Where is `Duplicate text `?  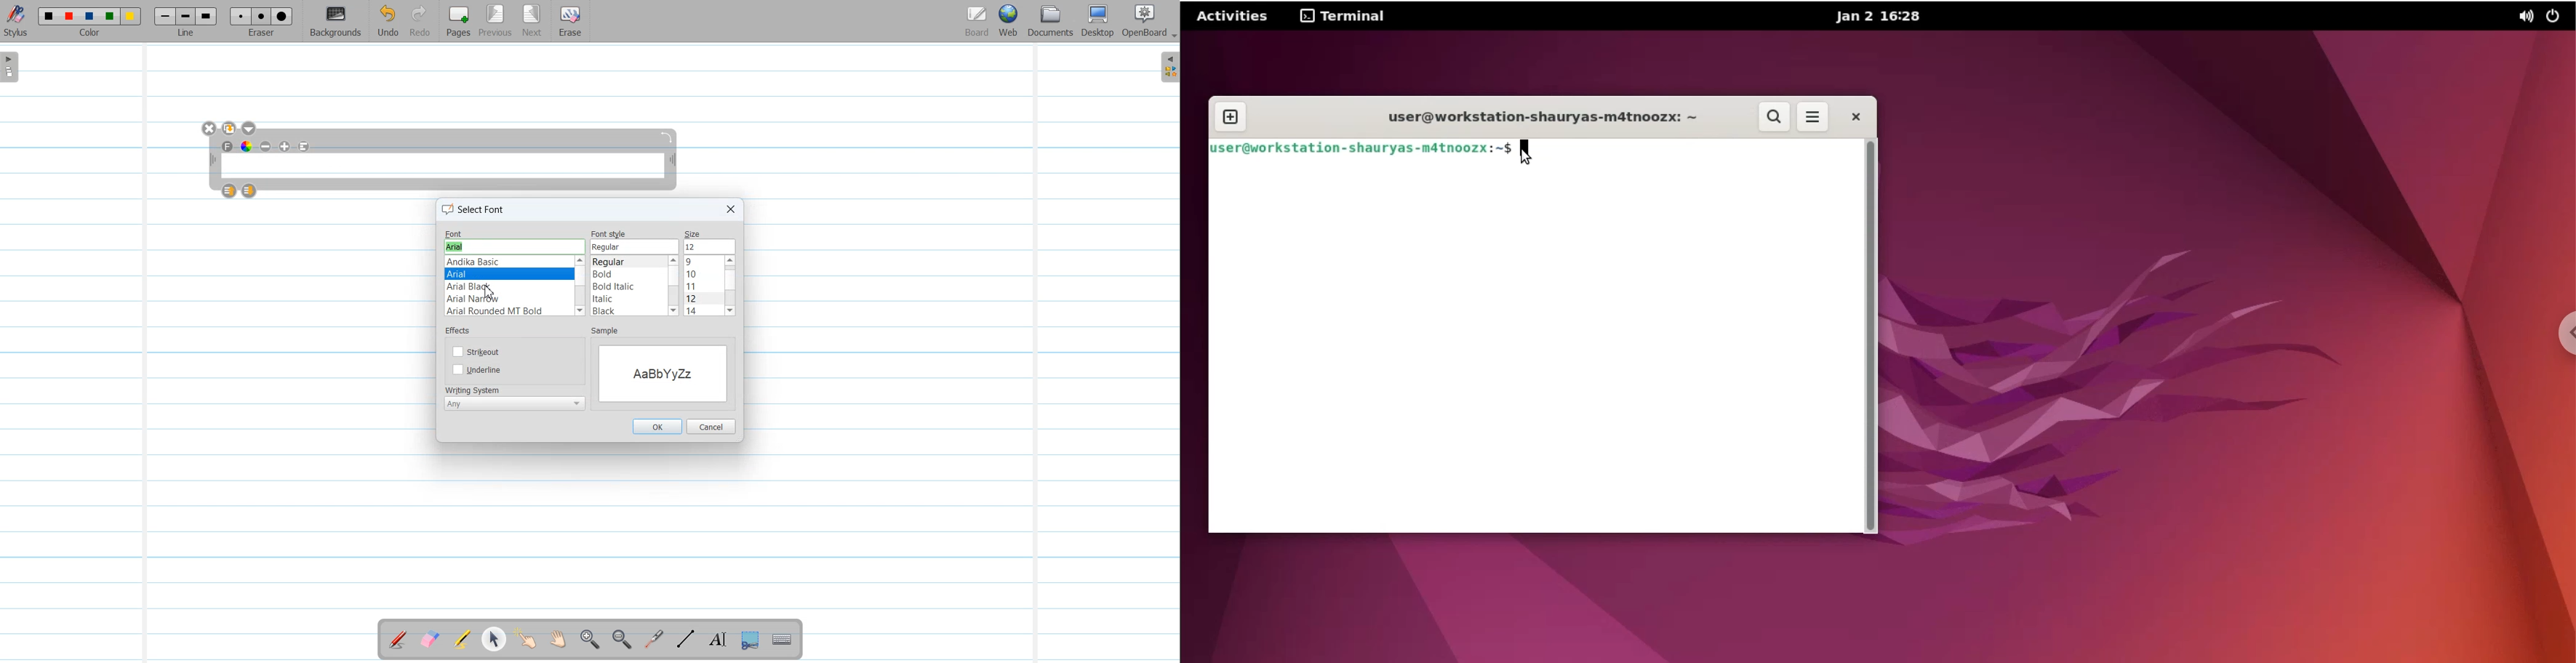 Duplicate text  is located at coordinates (230, 129).